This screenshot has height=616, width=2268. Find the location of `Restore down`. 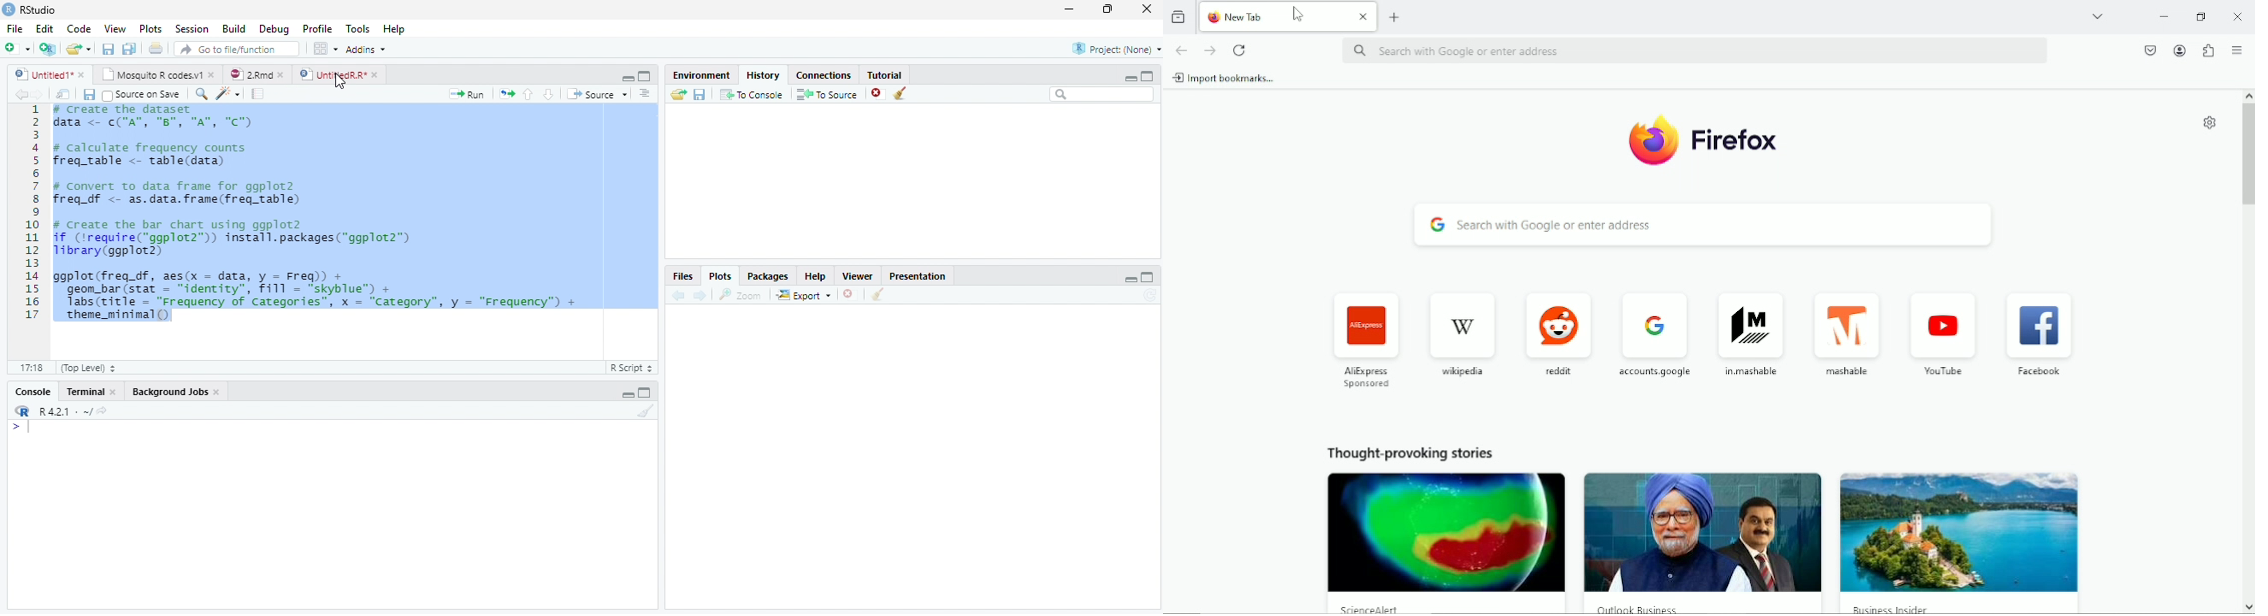

Restore down is located at coordinates (2198, 17).